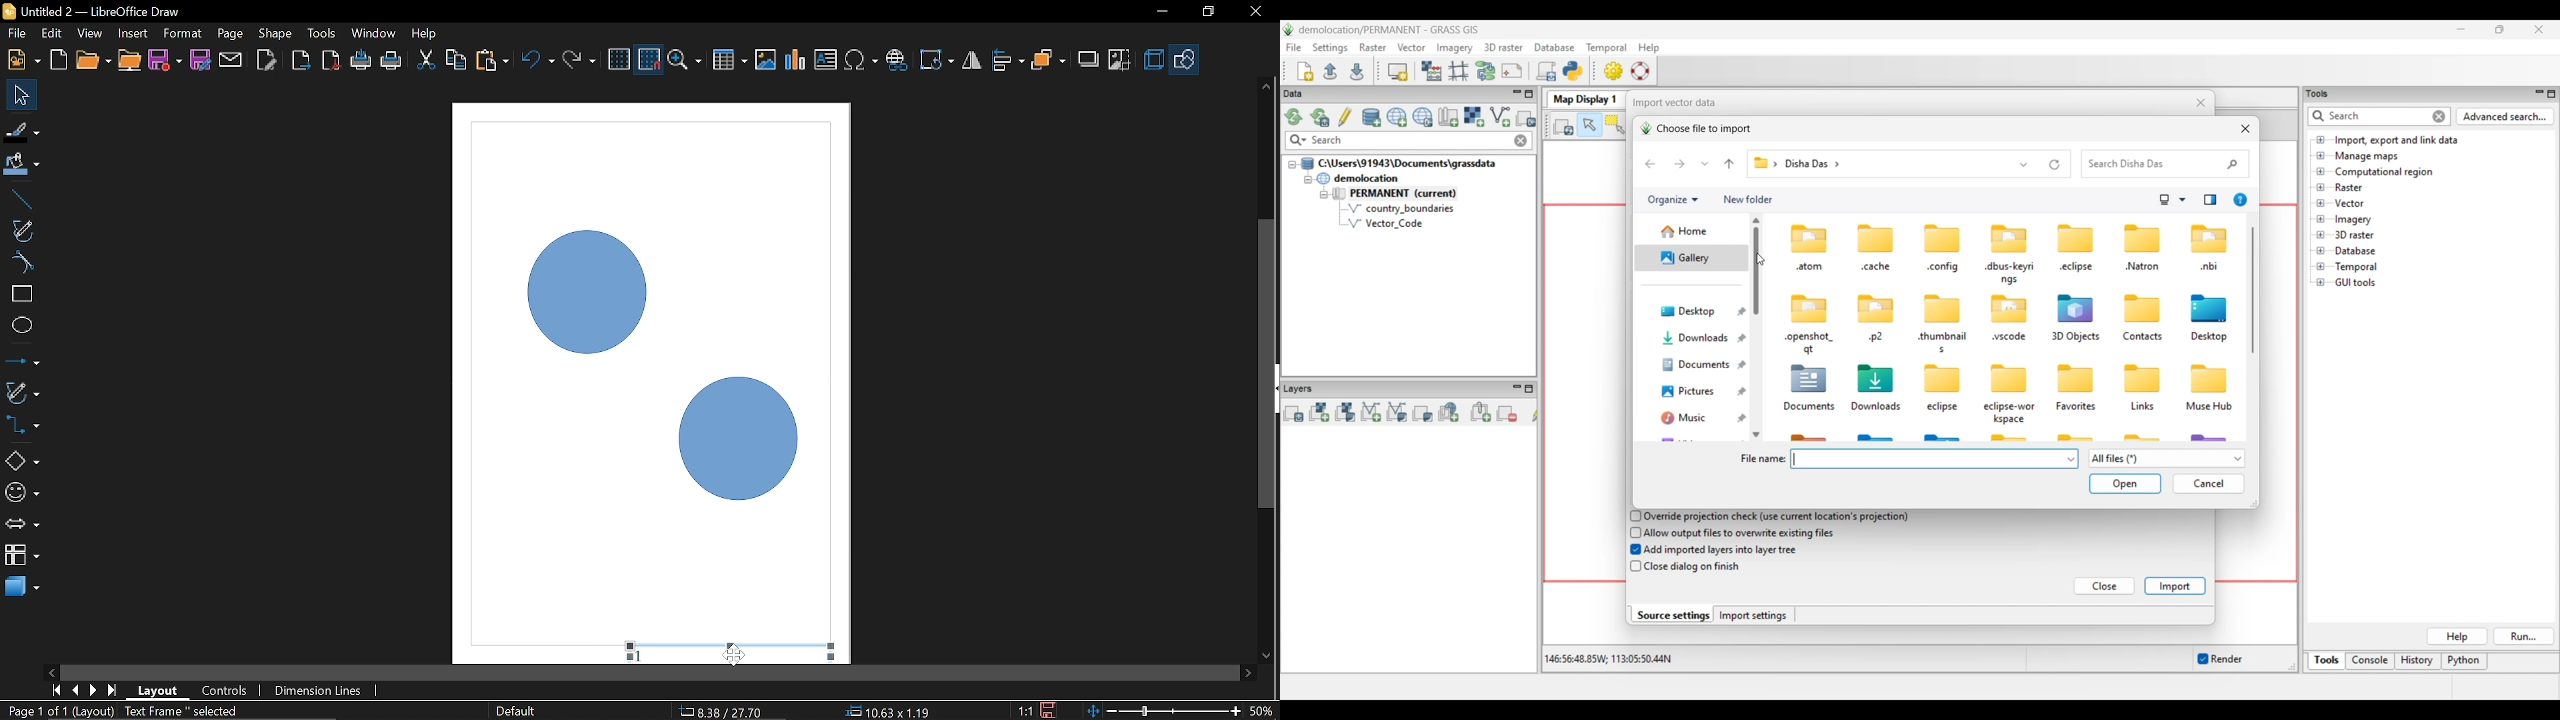 The width and height of the screenshot is (2576, 728). I want to click on Shapes, so click(21, 460).